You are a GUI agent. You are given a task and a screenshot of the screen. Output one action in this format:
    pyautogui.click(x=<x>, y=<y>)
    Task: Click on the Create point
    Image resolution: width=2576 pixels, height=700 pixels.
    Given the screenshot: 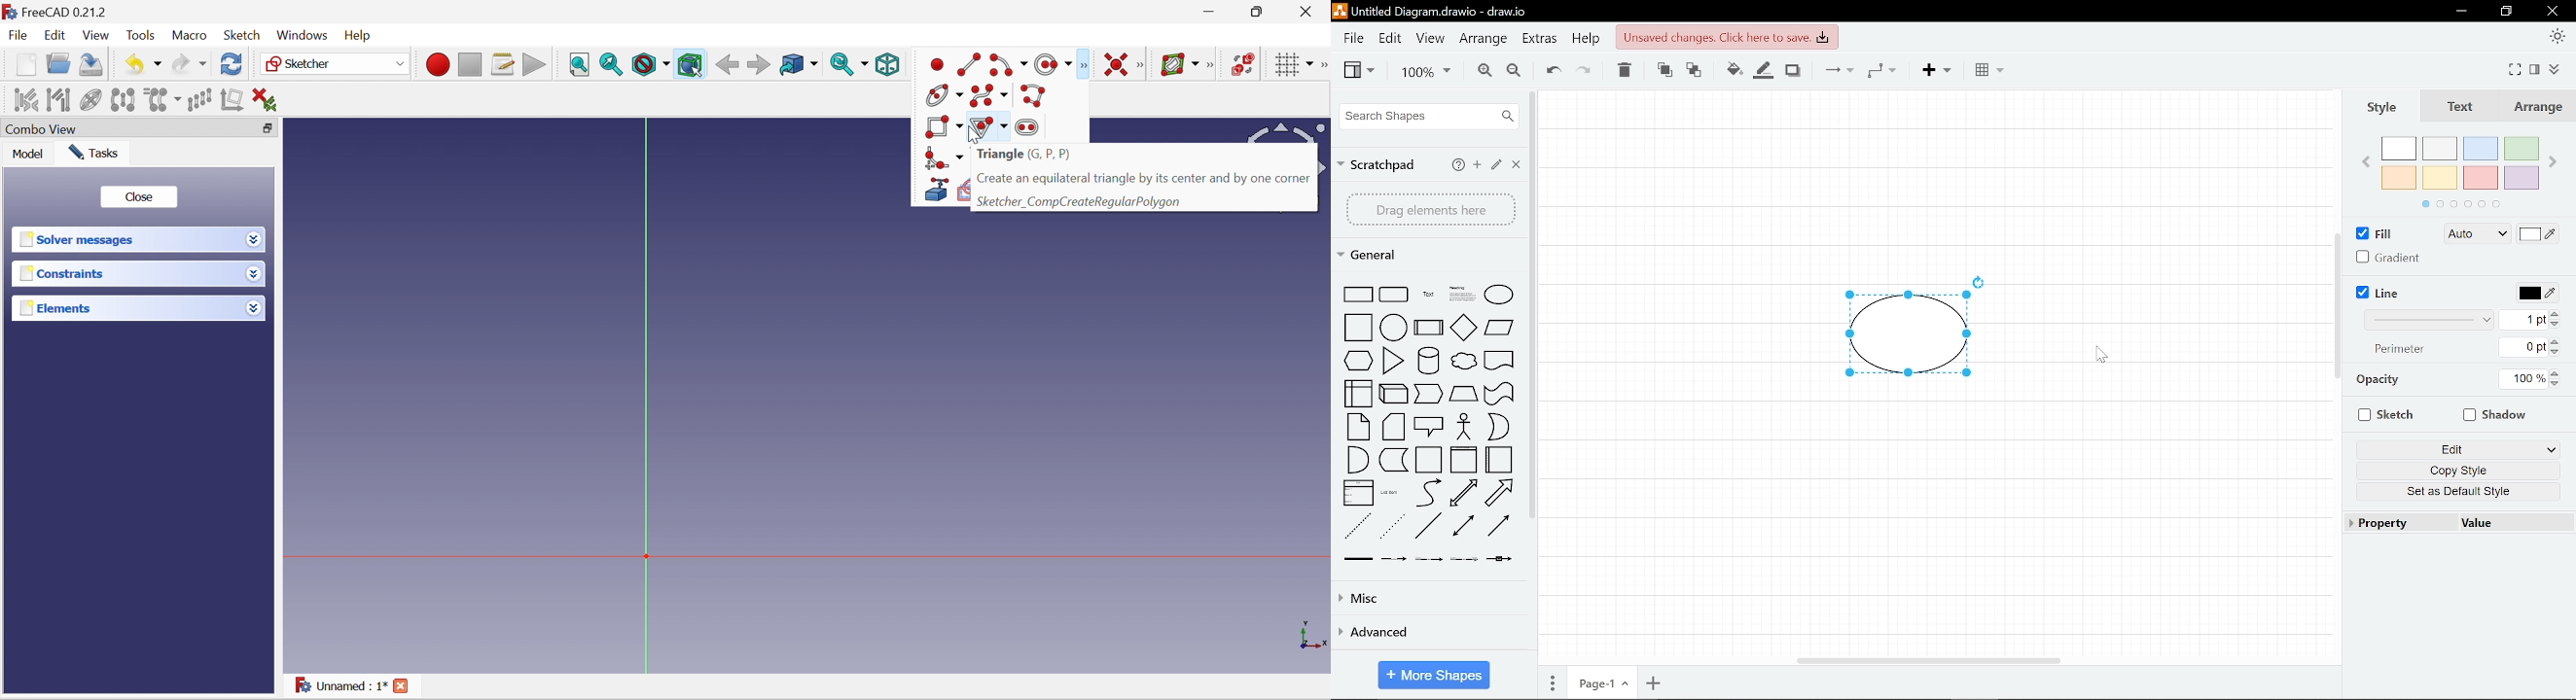 What is the action you would take?
    pyautogui.click(x=937, y=64)
    